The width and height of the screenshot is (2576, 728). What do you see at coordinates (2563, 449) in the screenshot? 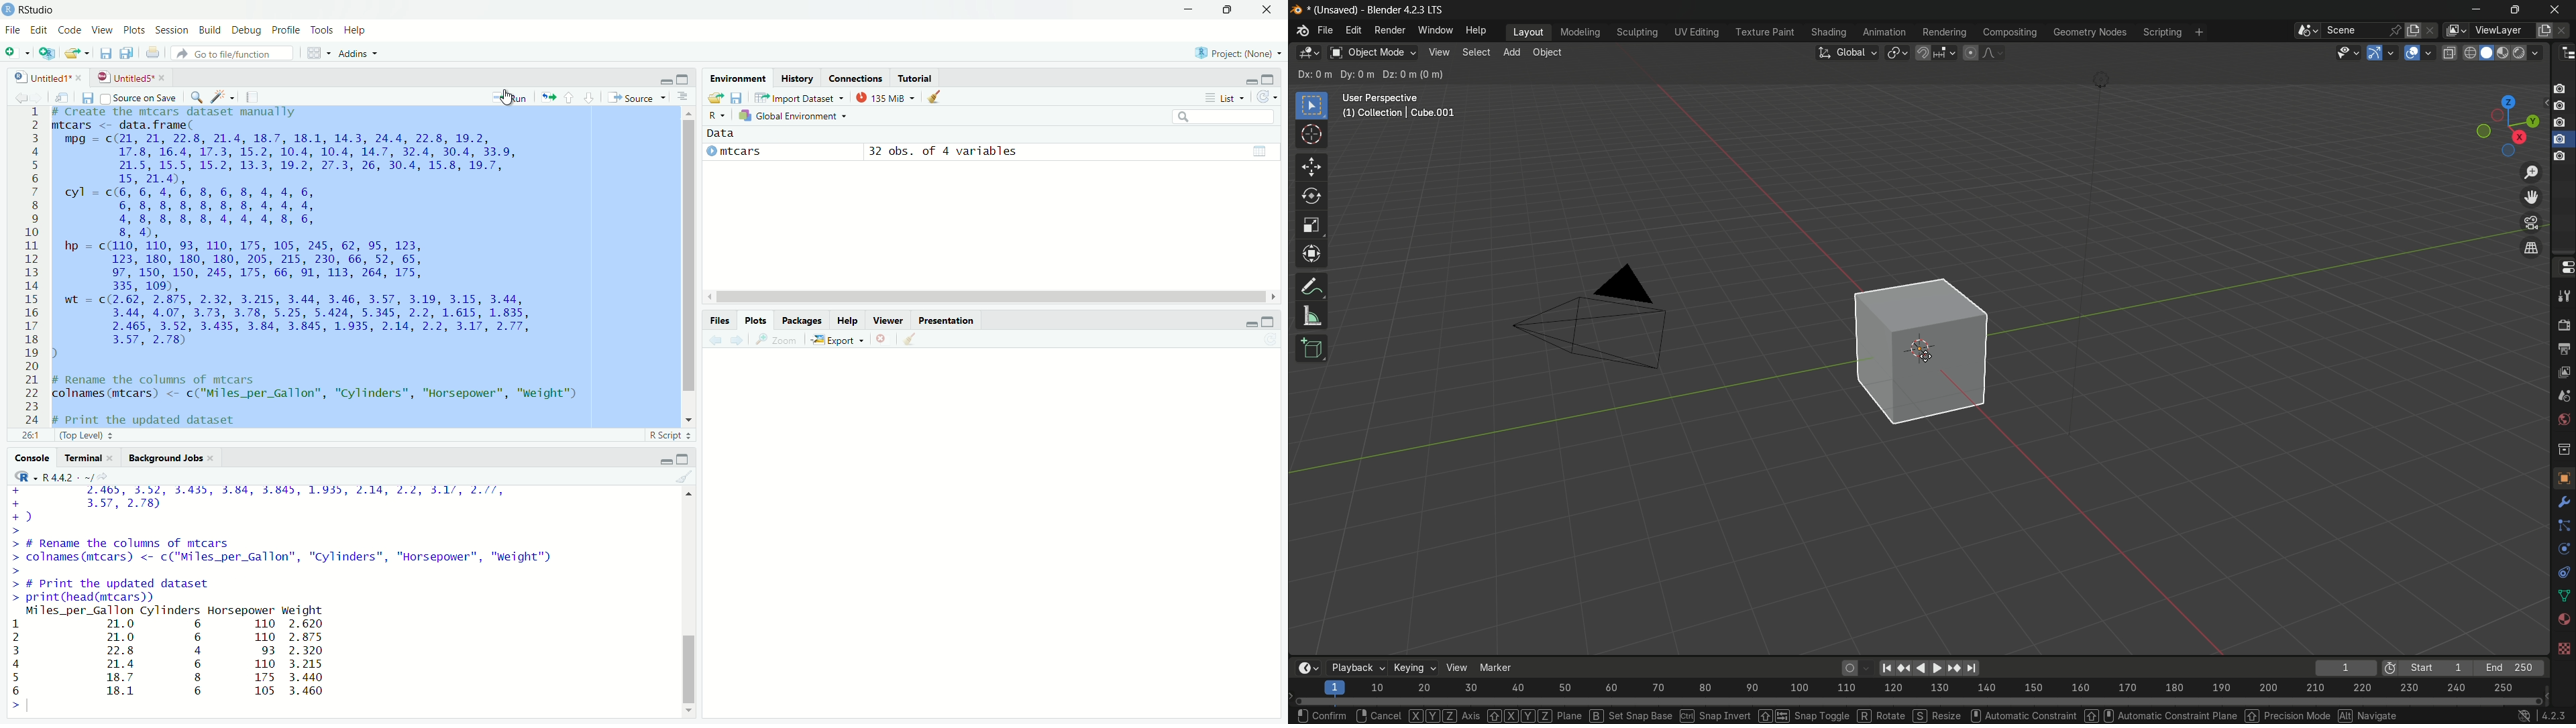
I see `collection` at bounding box center [2563, 449].